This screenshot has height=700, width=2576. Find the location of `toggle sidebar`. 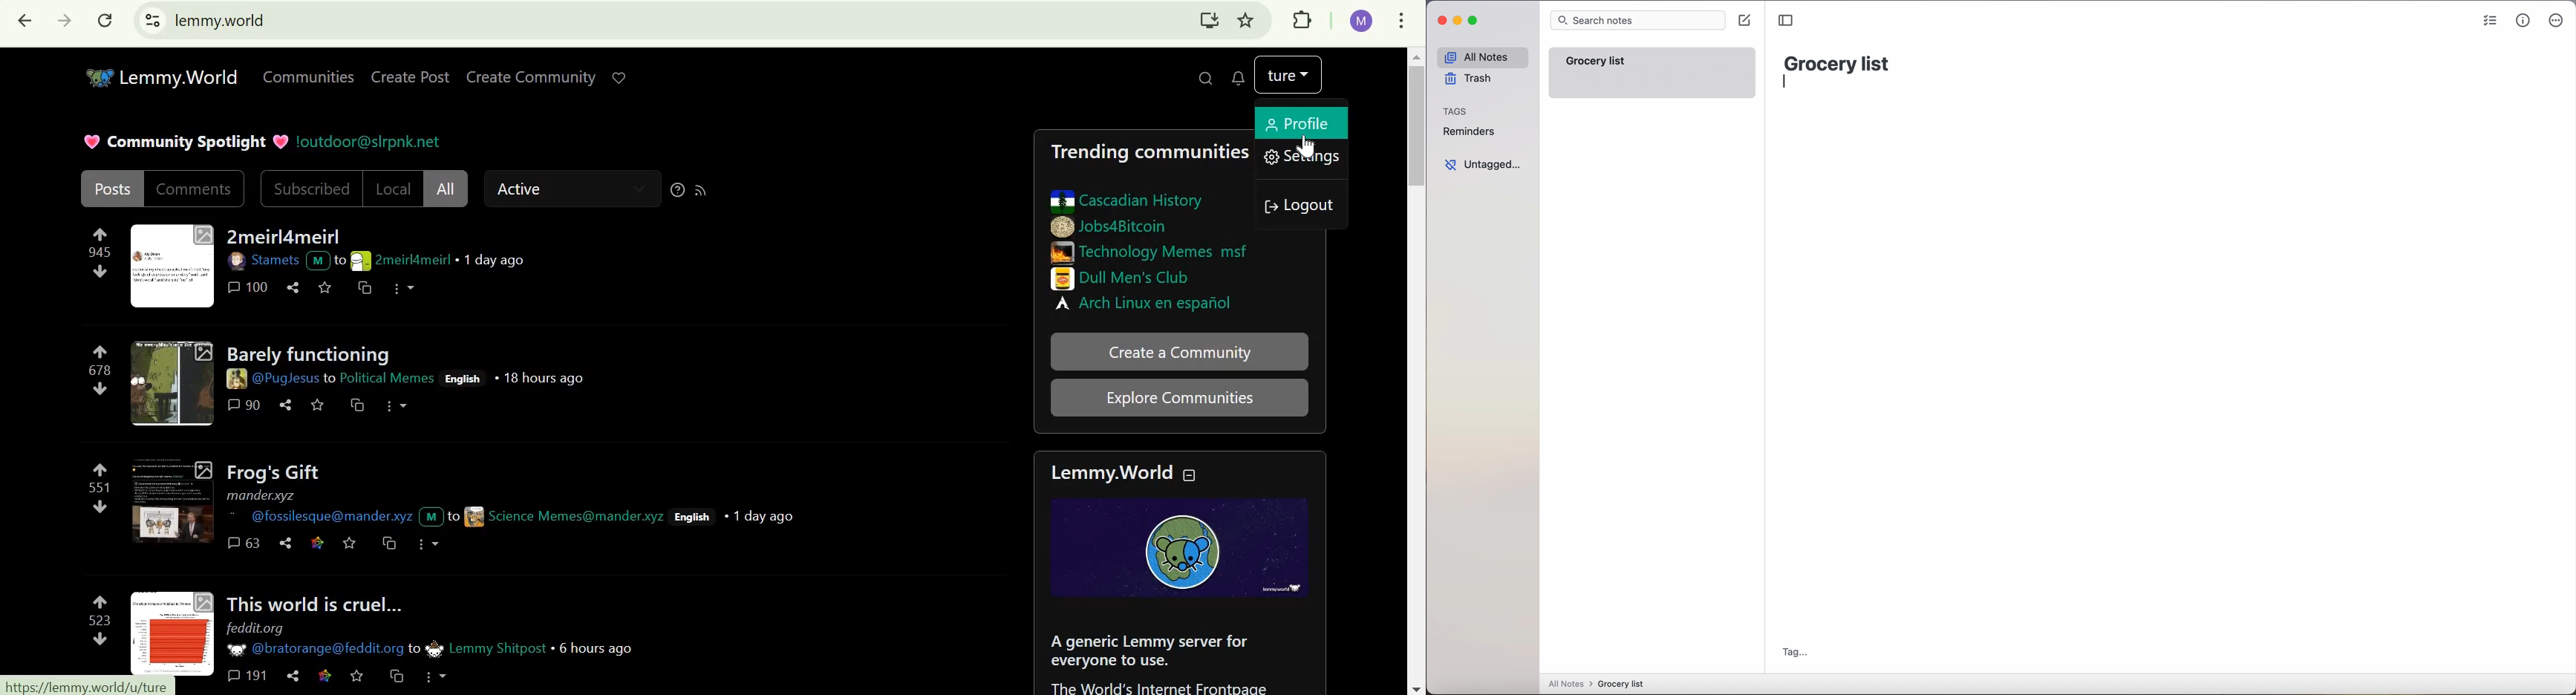

toggle sidebar is located at coordinates (1788, 20).